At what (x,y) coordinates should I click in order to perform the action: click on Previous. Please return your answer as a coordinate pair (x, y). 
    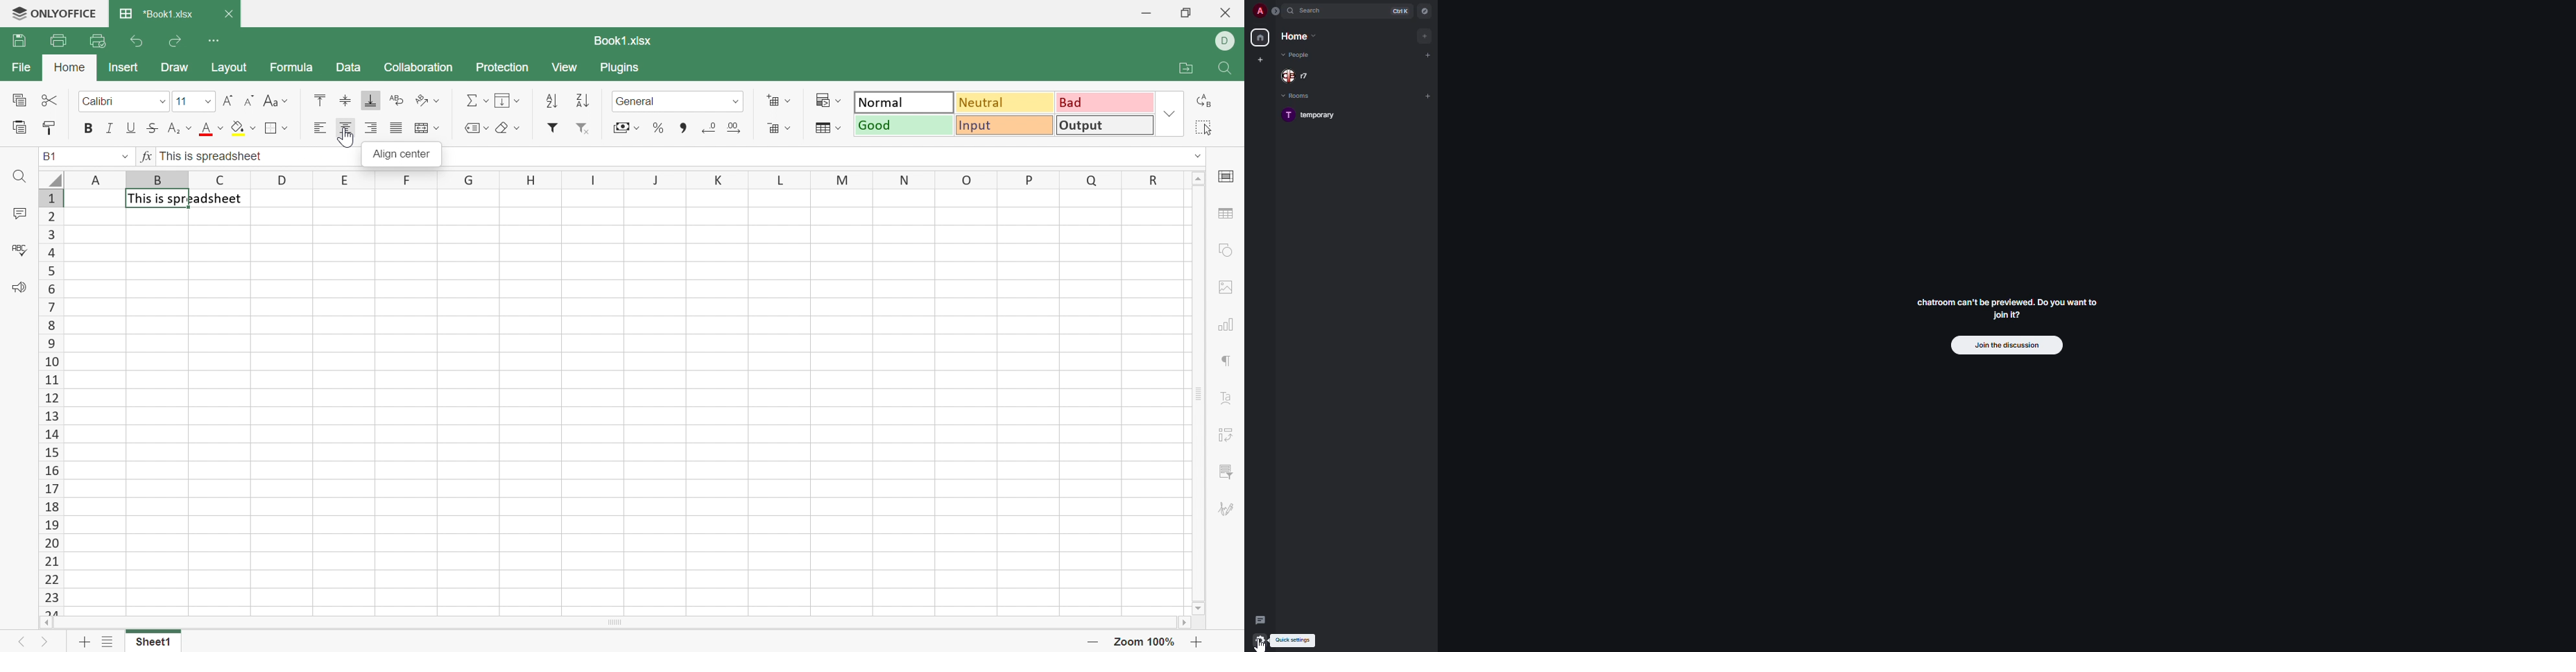
    Looking at the image, I should click on (23, 642).